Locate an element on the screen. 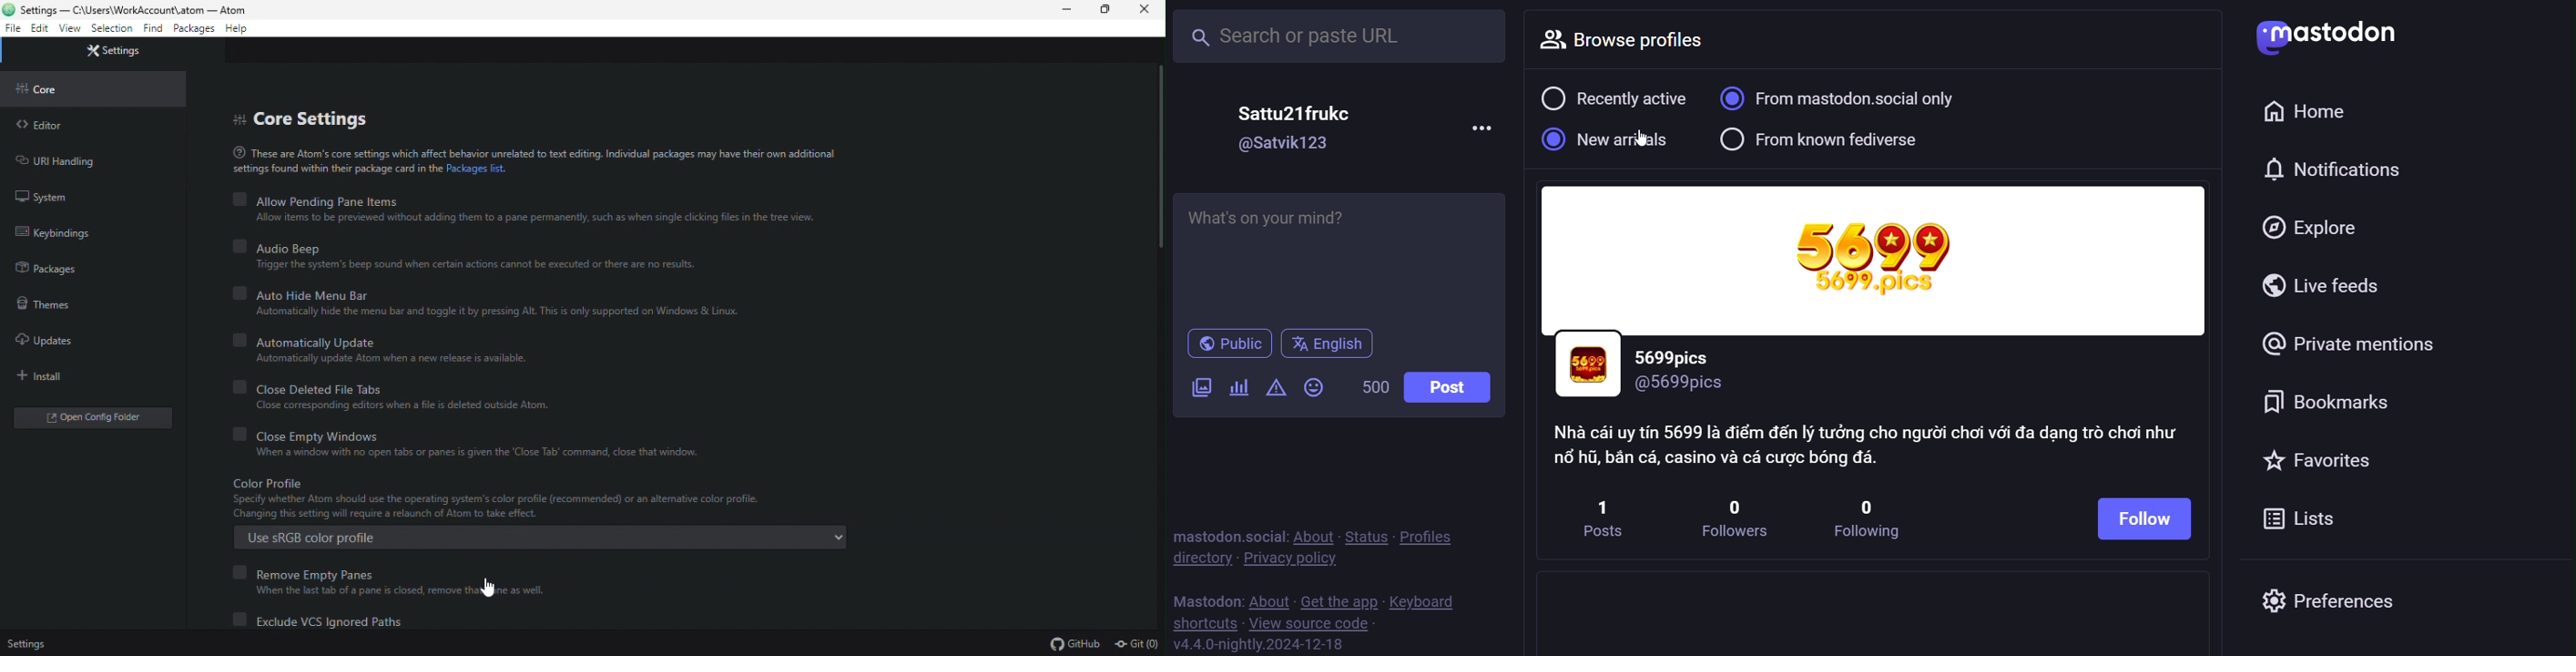 The image size is (2576, 672). bookmark is located at coordinates (2335, 404).